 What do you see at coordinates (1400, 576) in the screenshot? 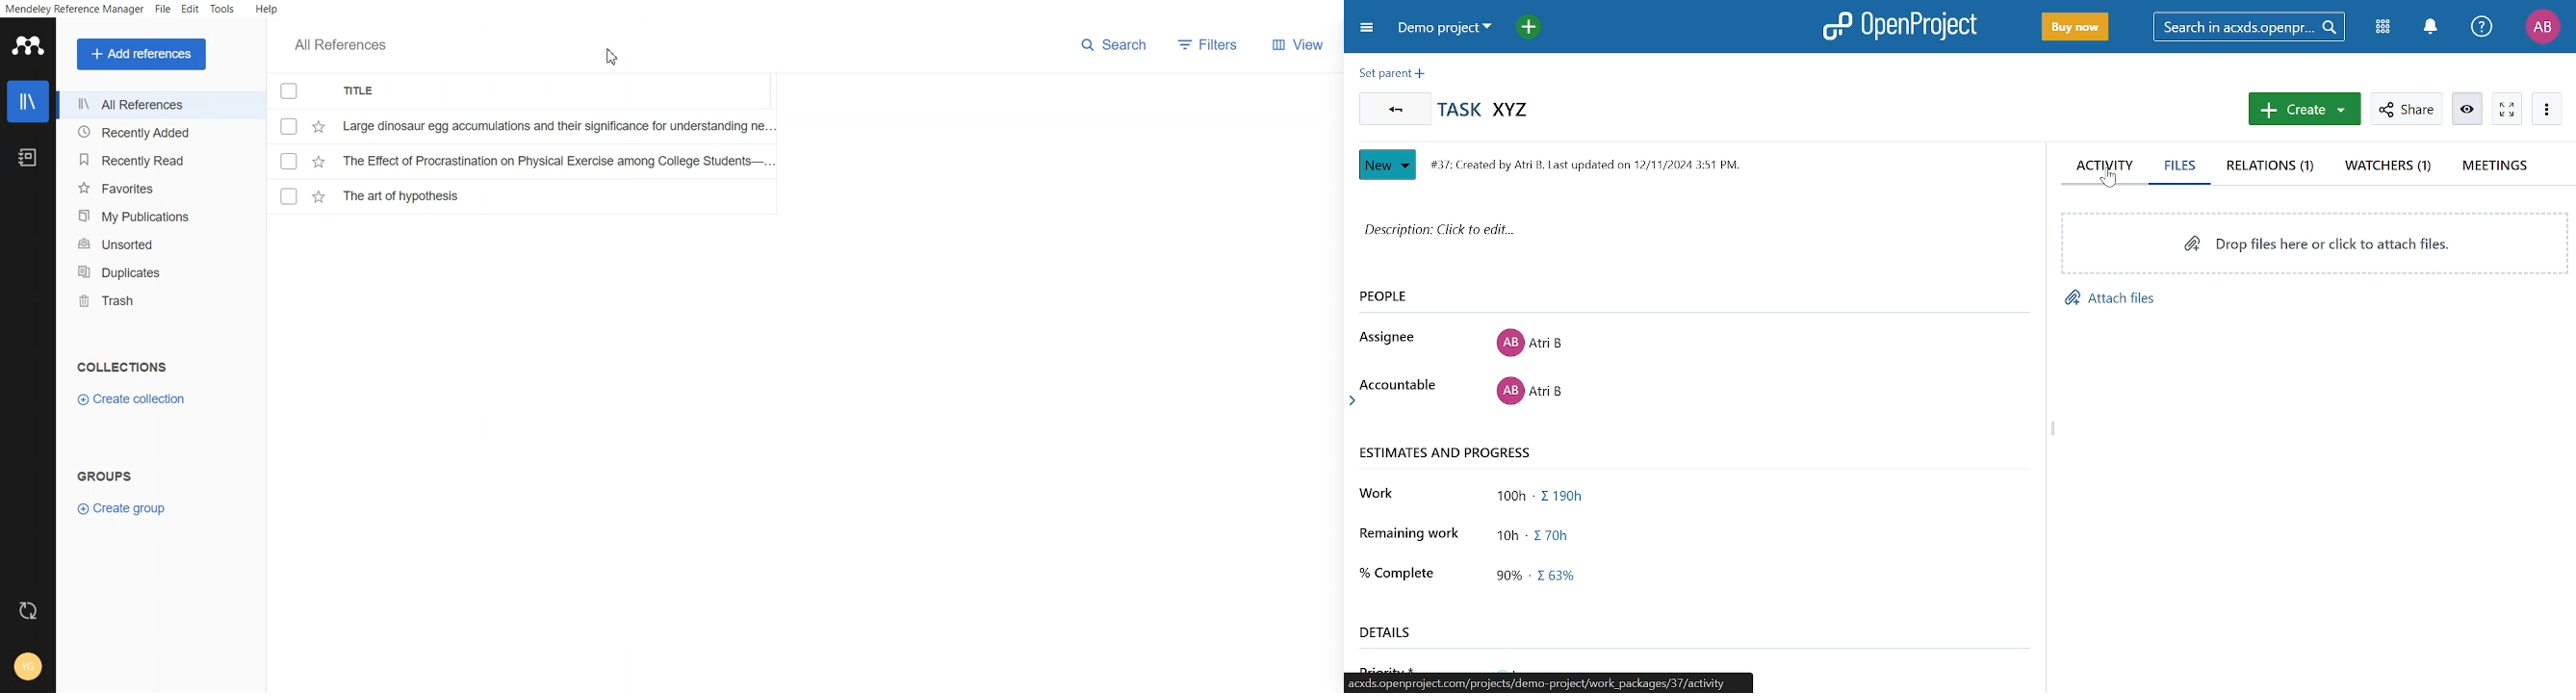
I see `% Complete` at bounding box center [1400, 576].